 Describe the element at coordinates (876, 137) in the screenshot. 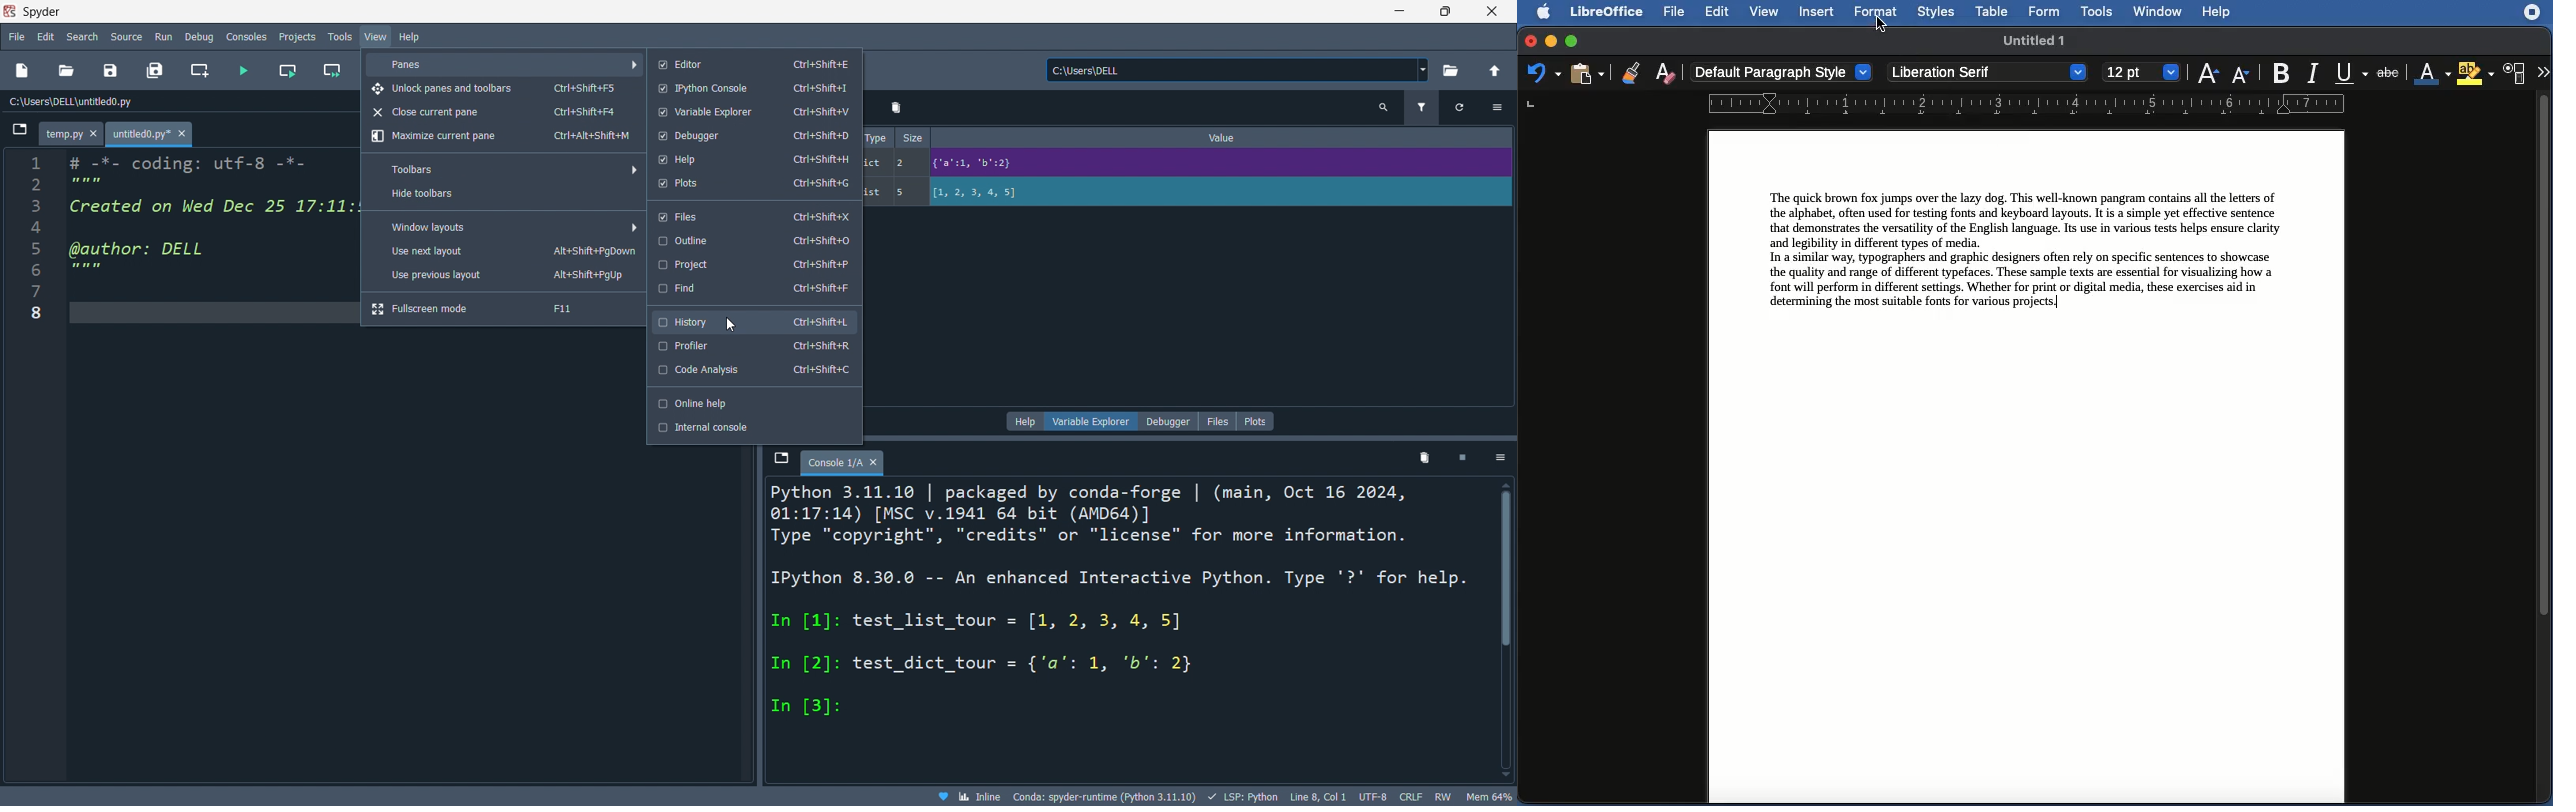

I see `type` at that location.